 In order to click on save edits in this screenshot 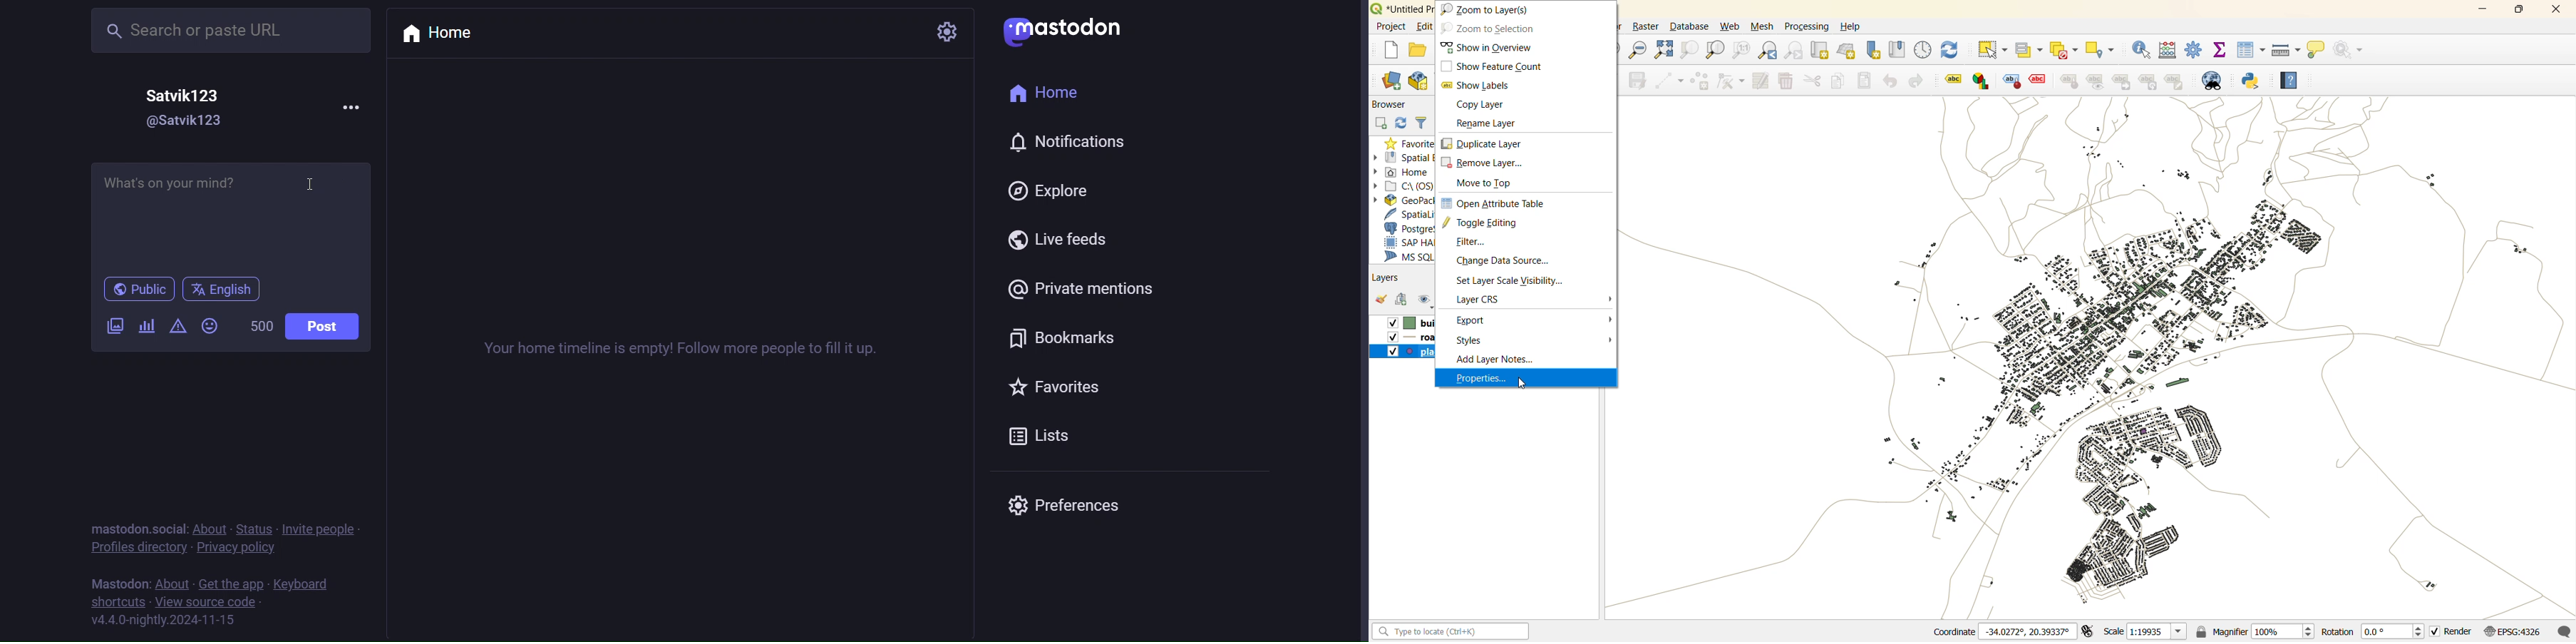, I will do `click(1637, 81)`.